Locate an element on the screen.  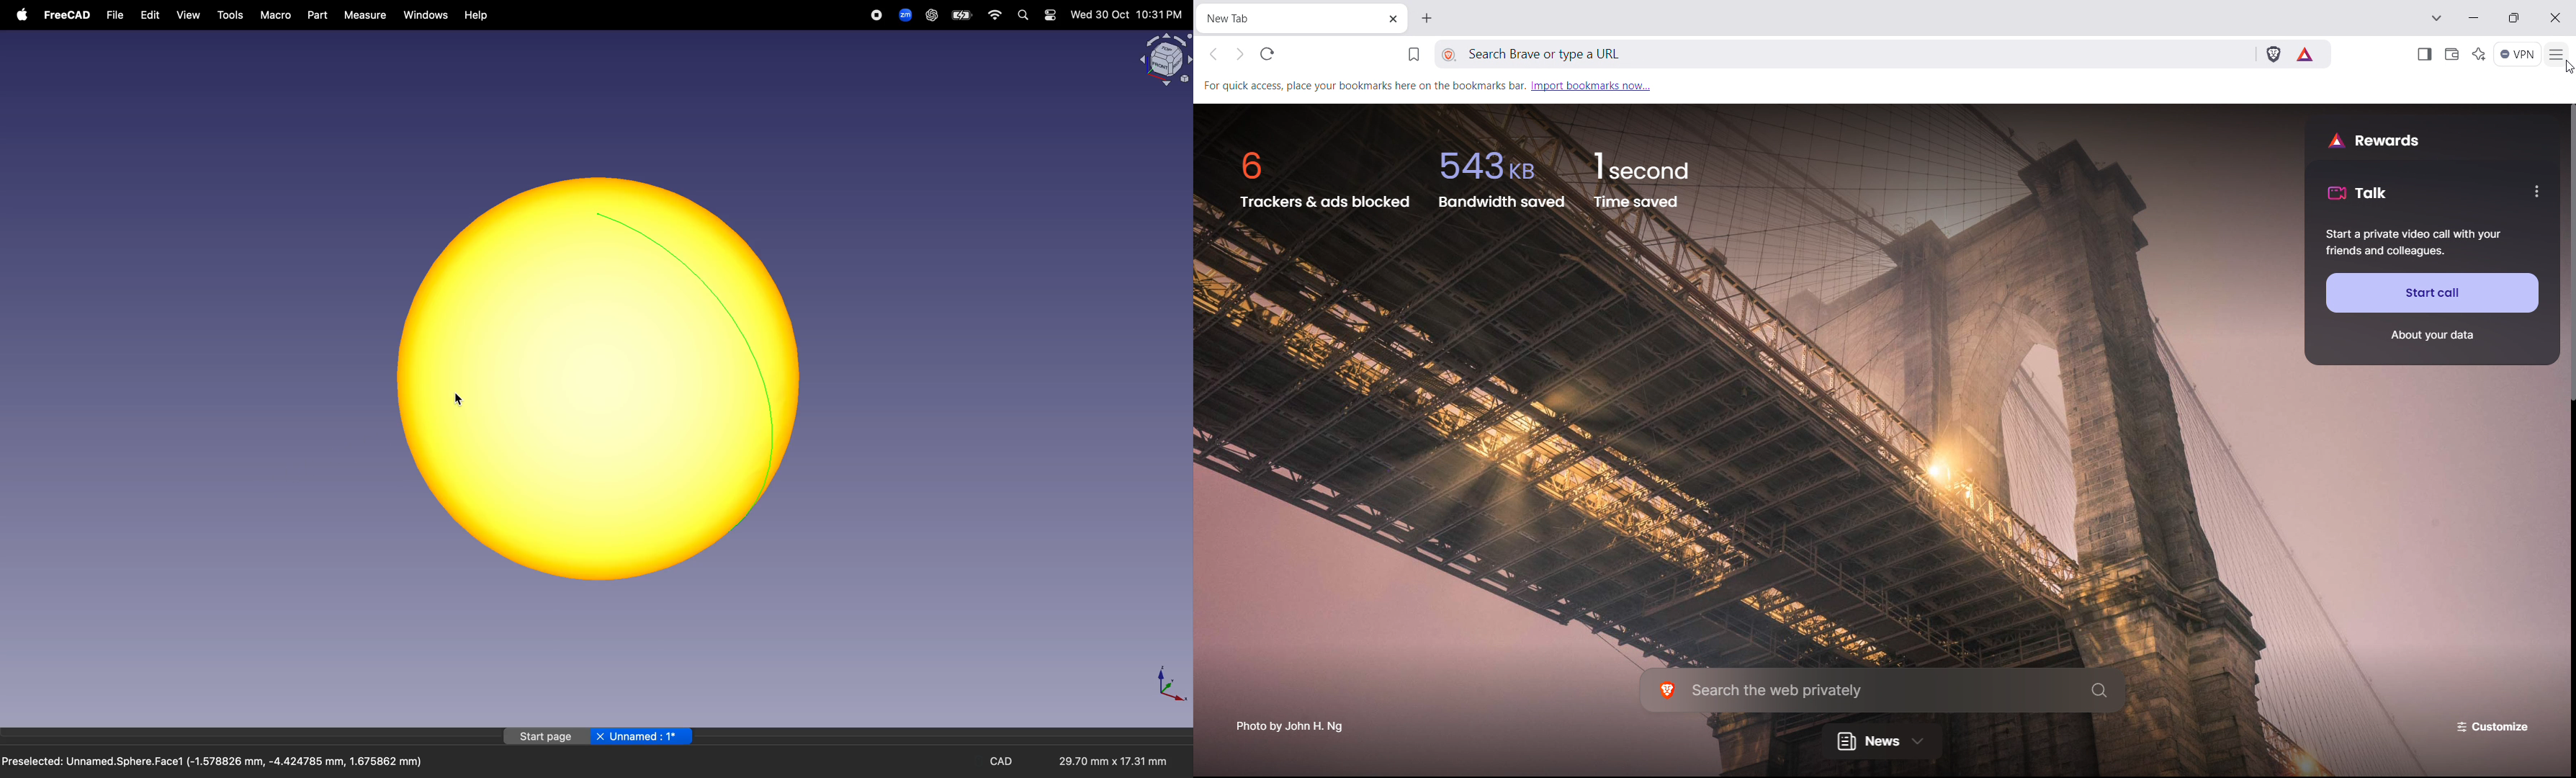
talk is located at coordinates (2358, 193).